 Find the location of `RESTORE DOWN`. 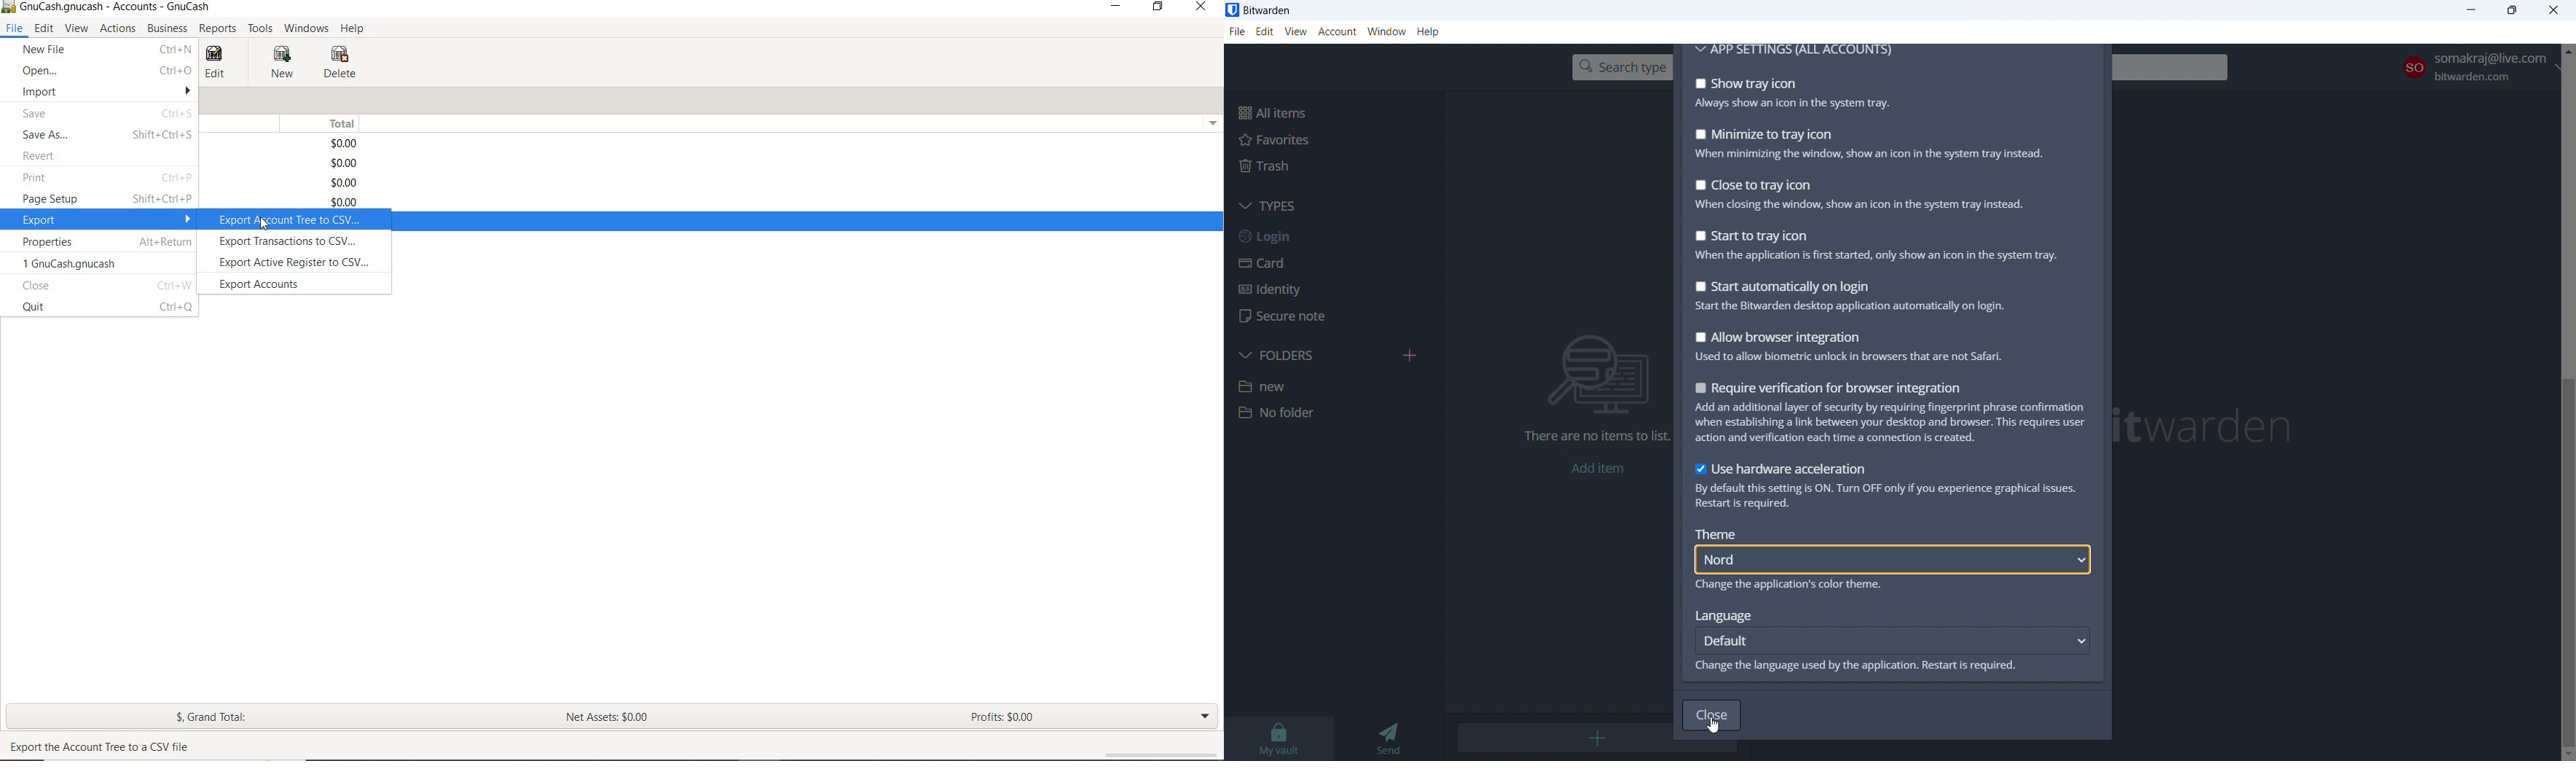

RESTORE DOWN is located at coordinates (1158, 8).